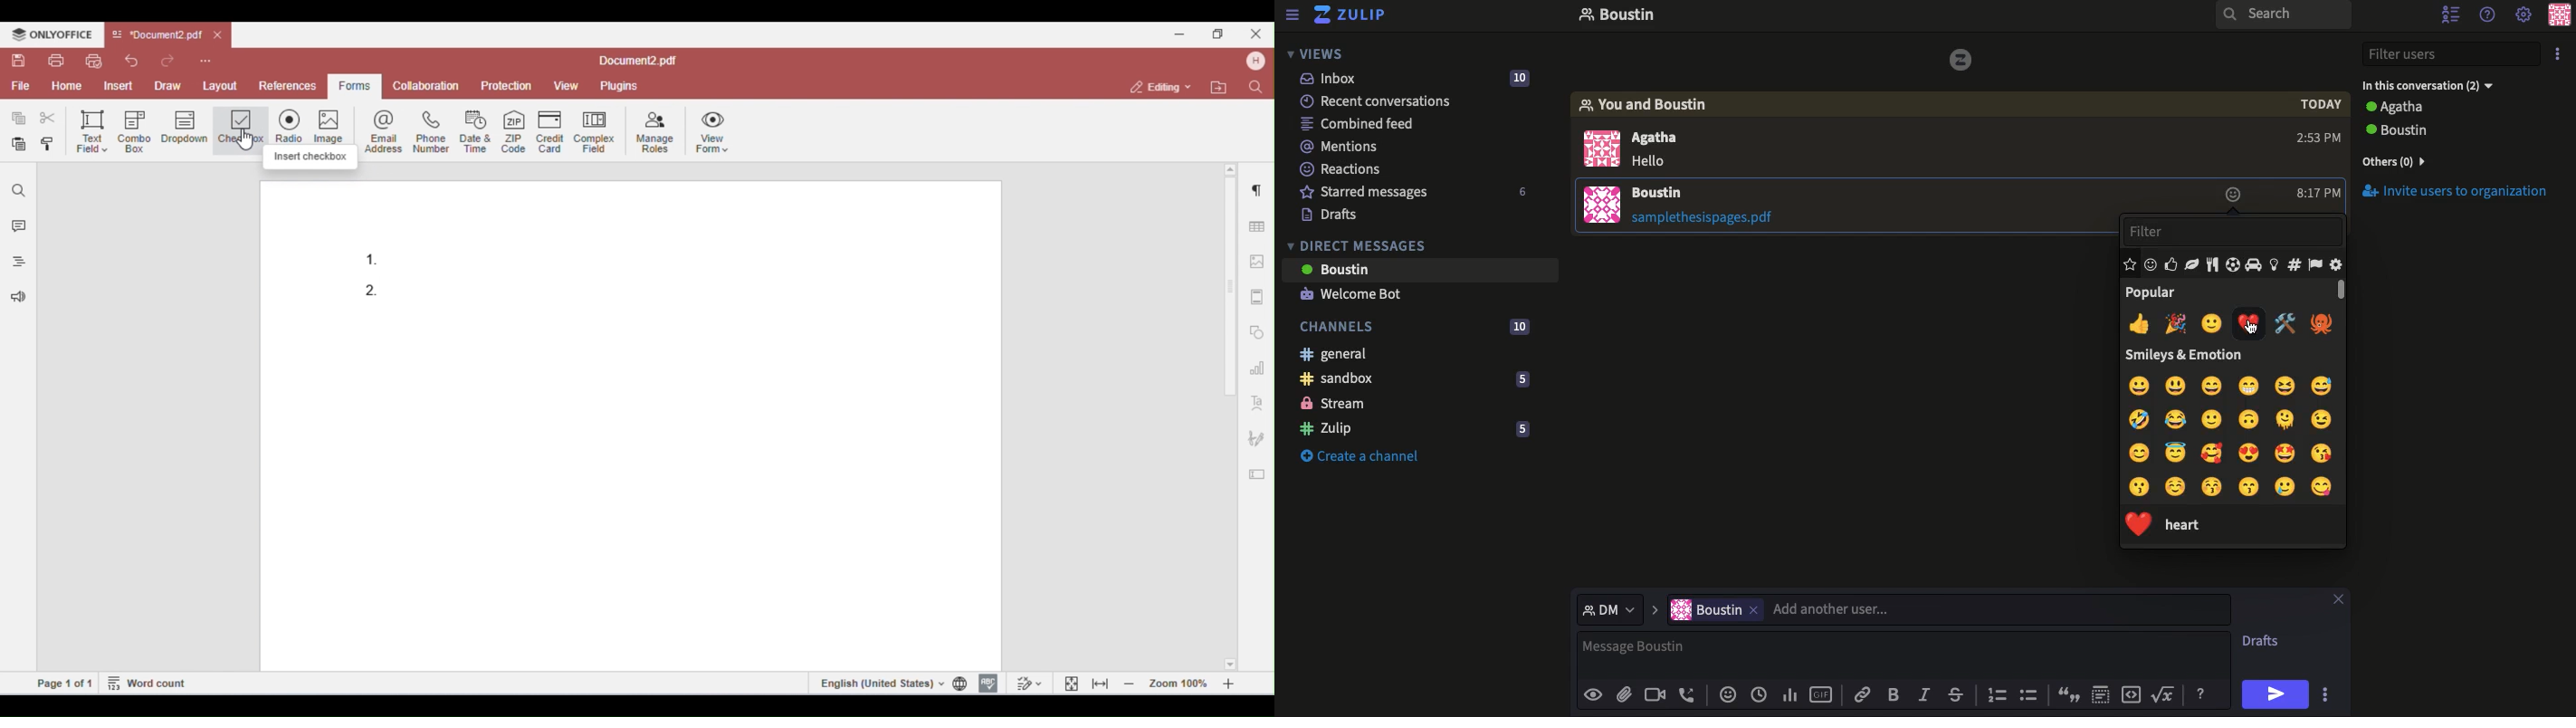 Image resolution: width=2576 pixels, height=728 pixels. Describe the element at coordinates (2211, 486) in the screenshot. I see `kiss with blush` at that location.